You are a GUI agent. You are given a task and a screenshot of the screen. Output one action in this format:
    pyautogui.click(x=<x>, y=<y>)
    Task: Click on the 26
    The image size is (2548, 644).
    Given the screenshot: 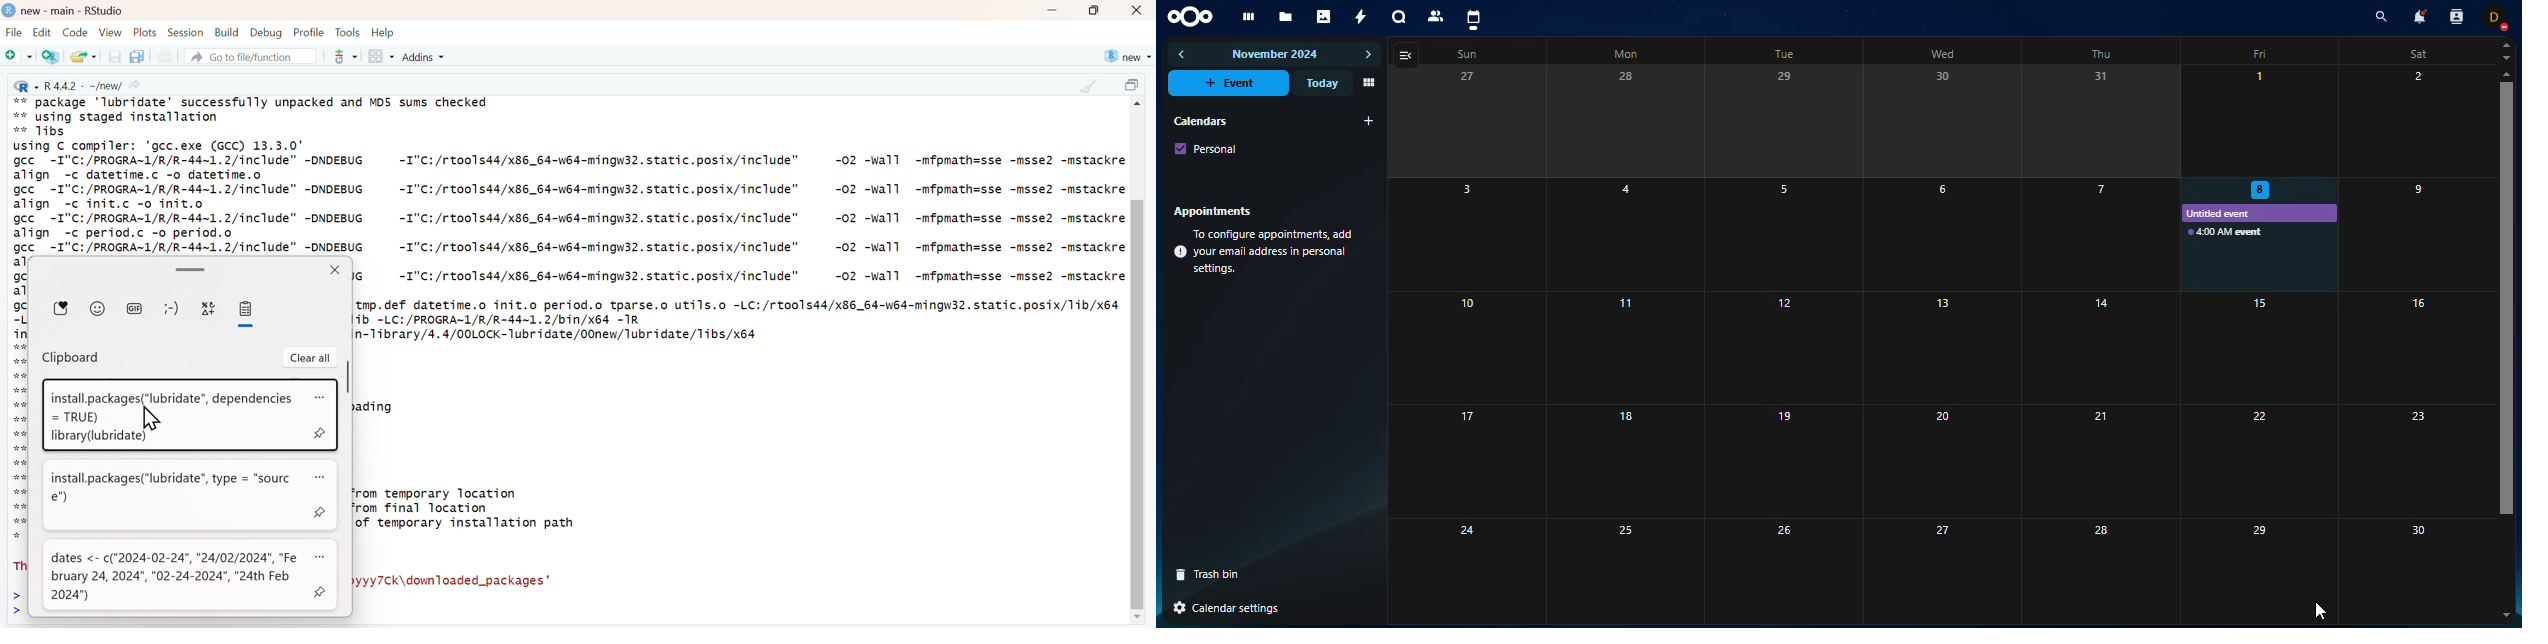 What is the action you would take?
    pyautogui.click(x=1780, y=568)
    